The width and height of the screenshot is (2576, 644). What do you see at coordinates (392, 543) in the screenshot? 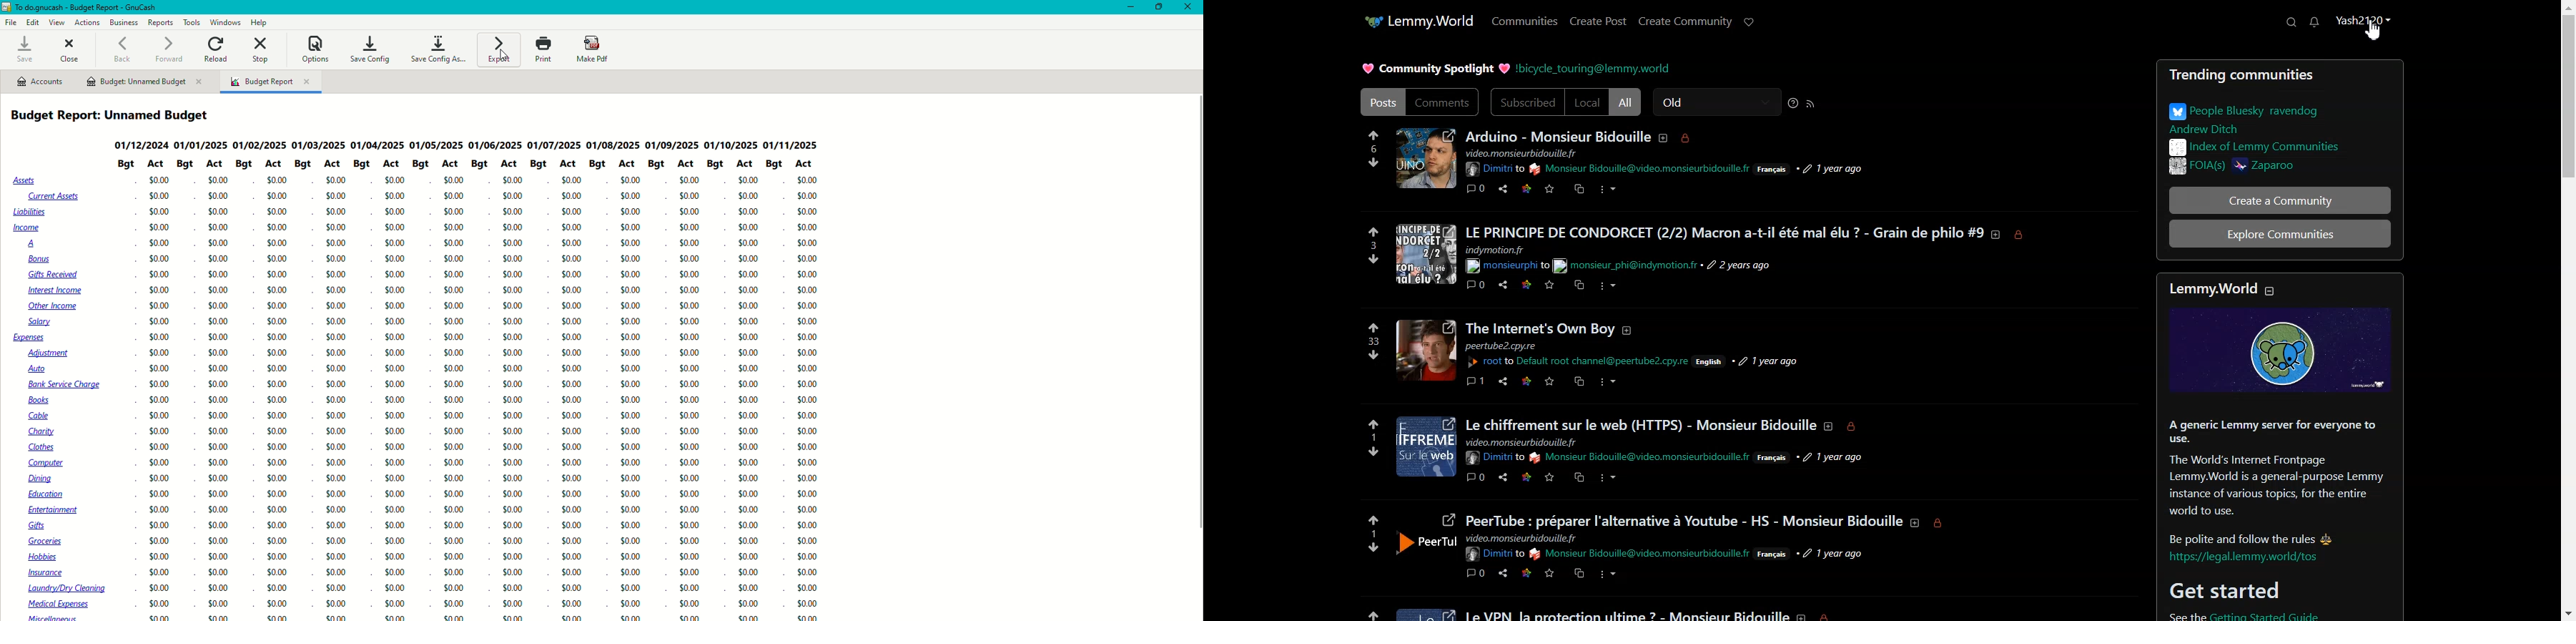
I see `$0.00` at bounding box center [392, 543].